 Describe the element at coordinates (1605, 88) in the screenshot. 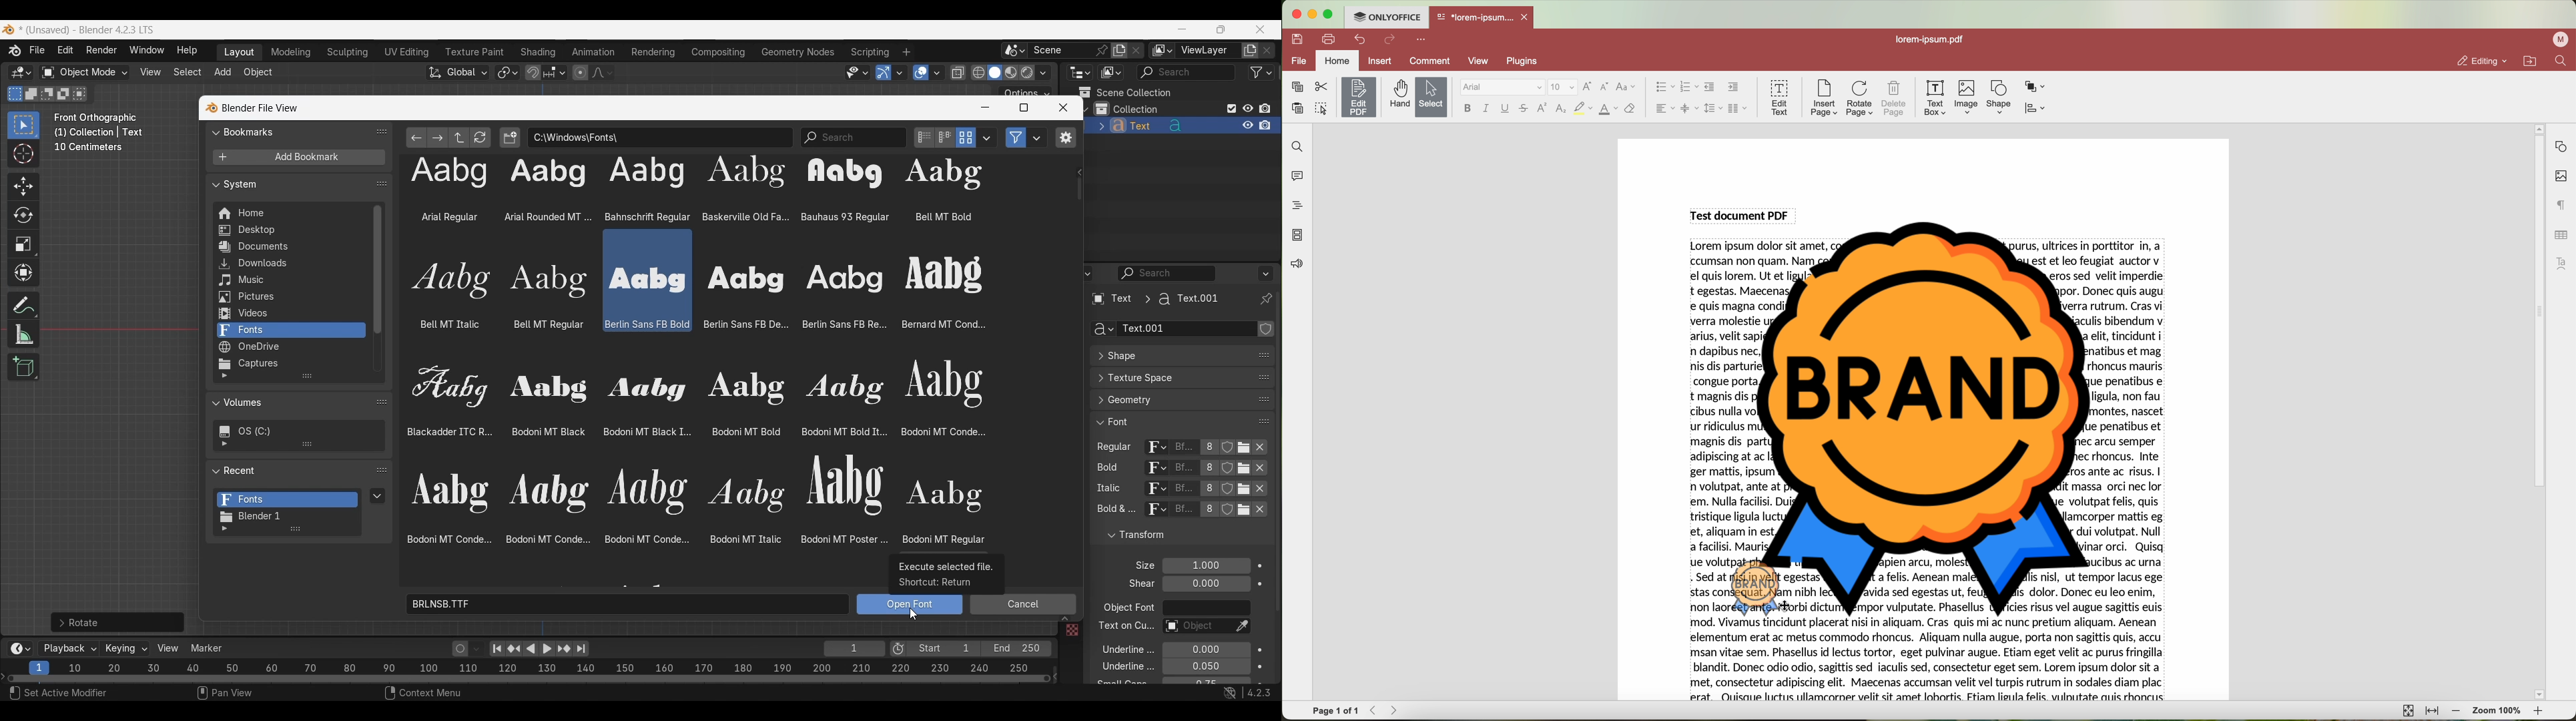

I see `decrement font size` at that location.